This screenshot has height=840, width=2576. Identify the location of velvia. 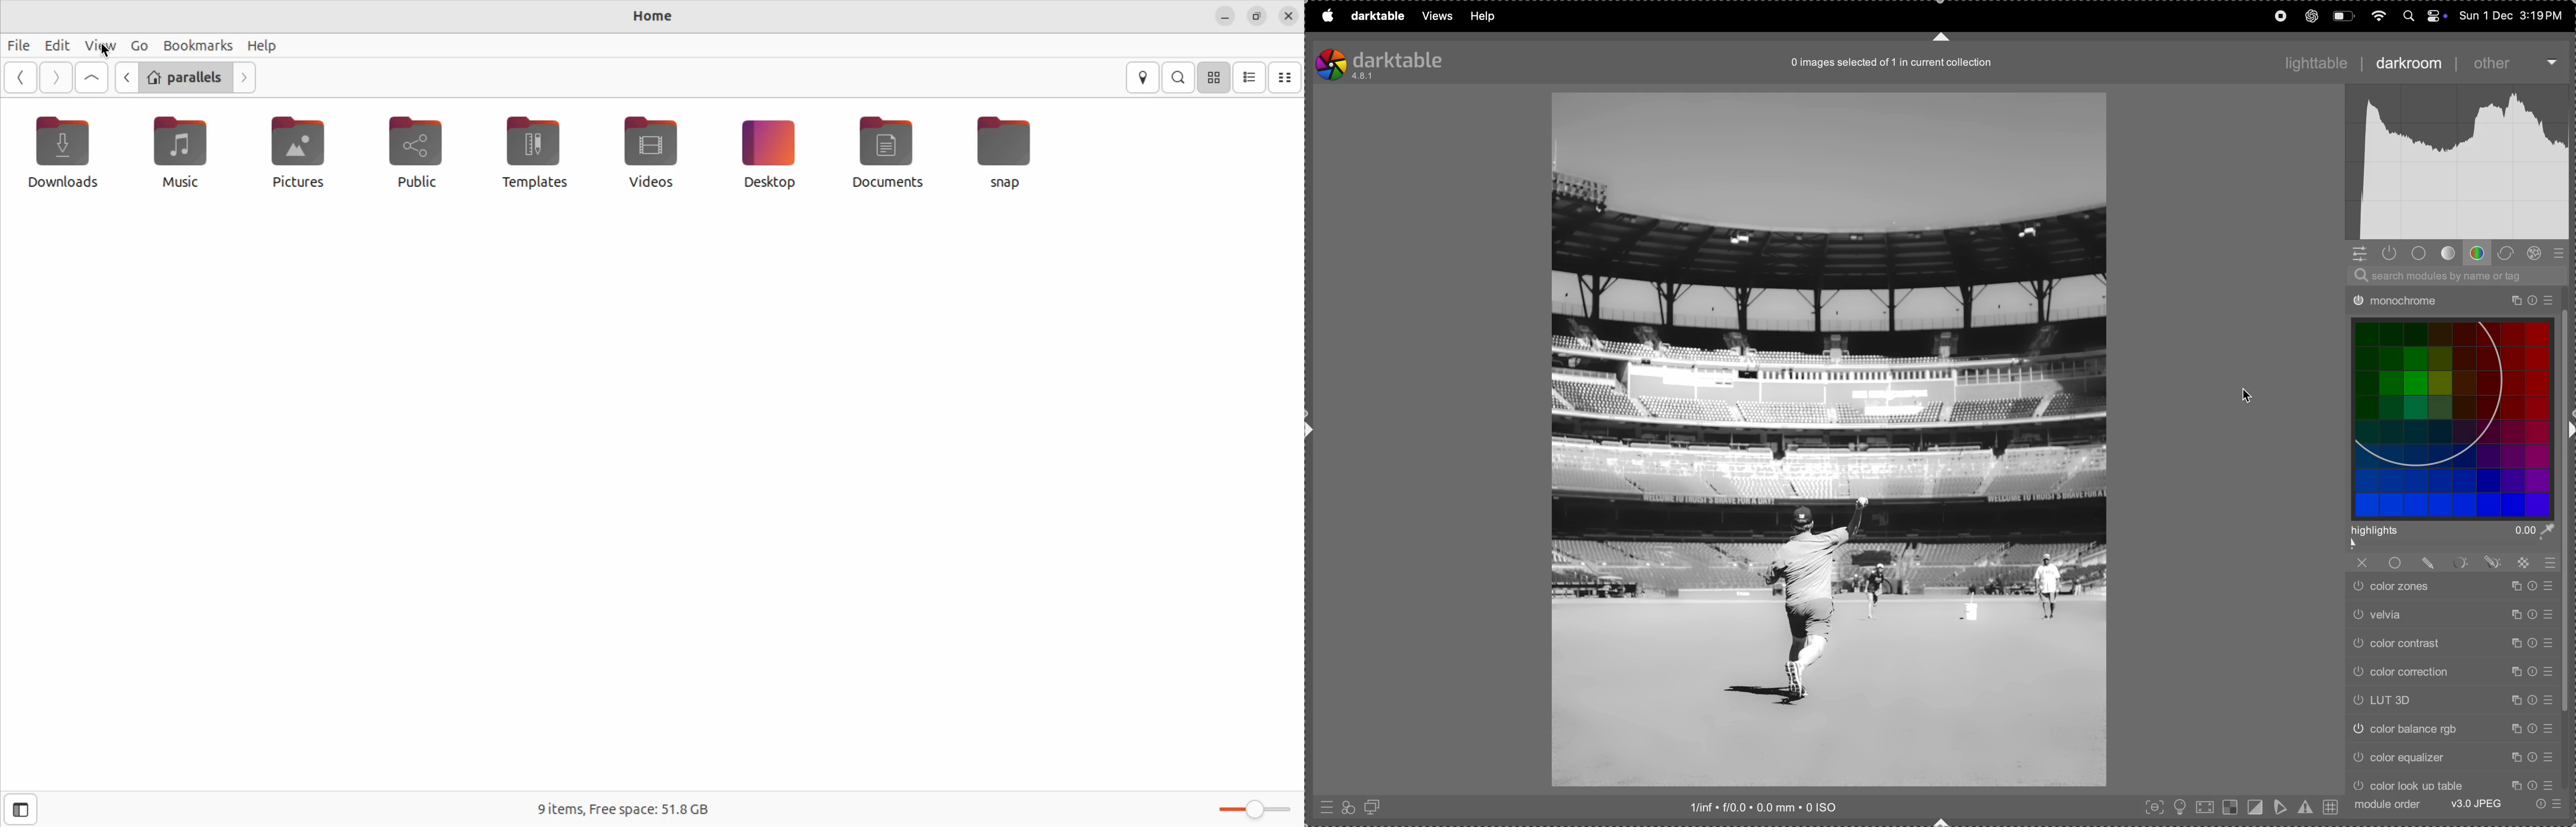
(2453, 615).